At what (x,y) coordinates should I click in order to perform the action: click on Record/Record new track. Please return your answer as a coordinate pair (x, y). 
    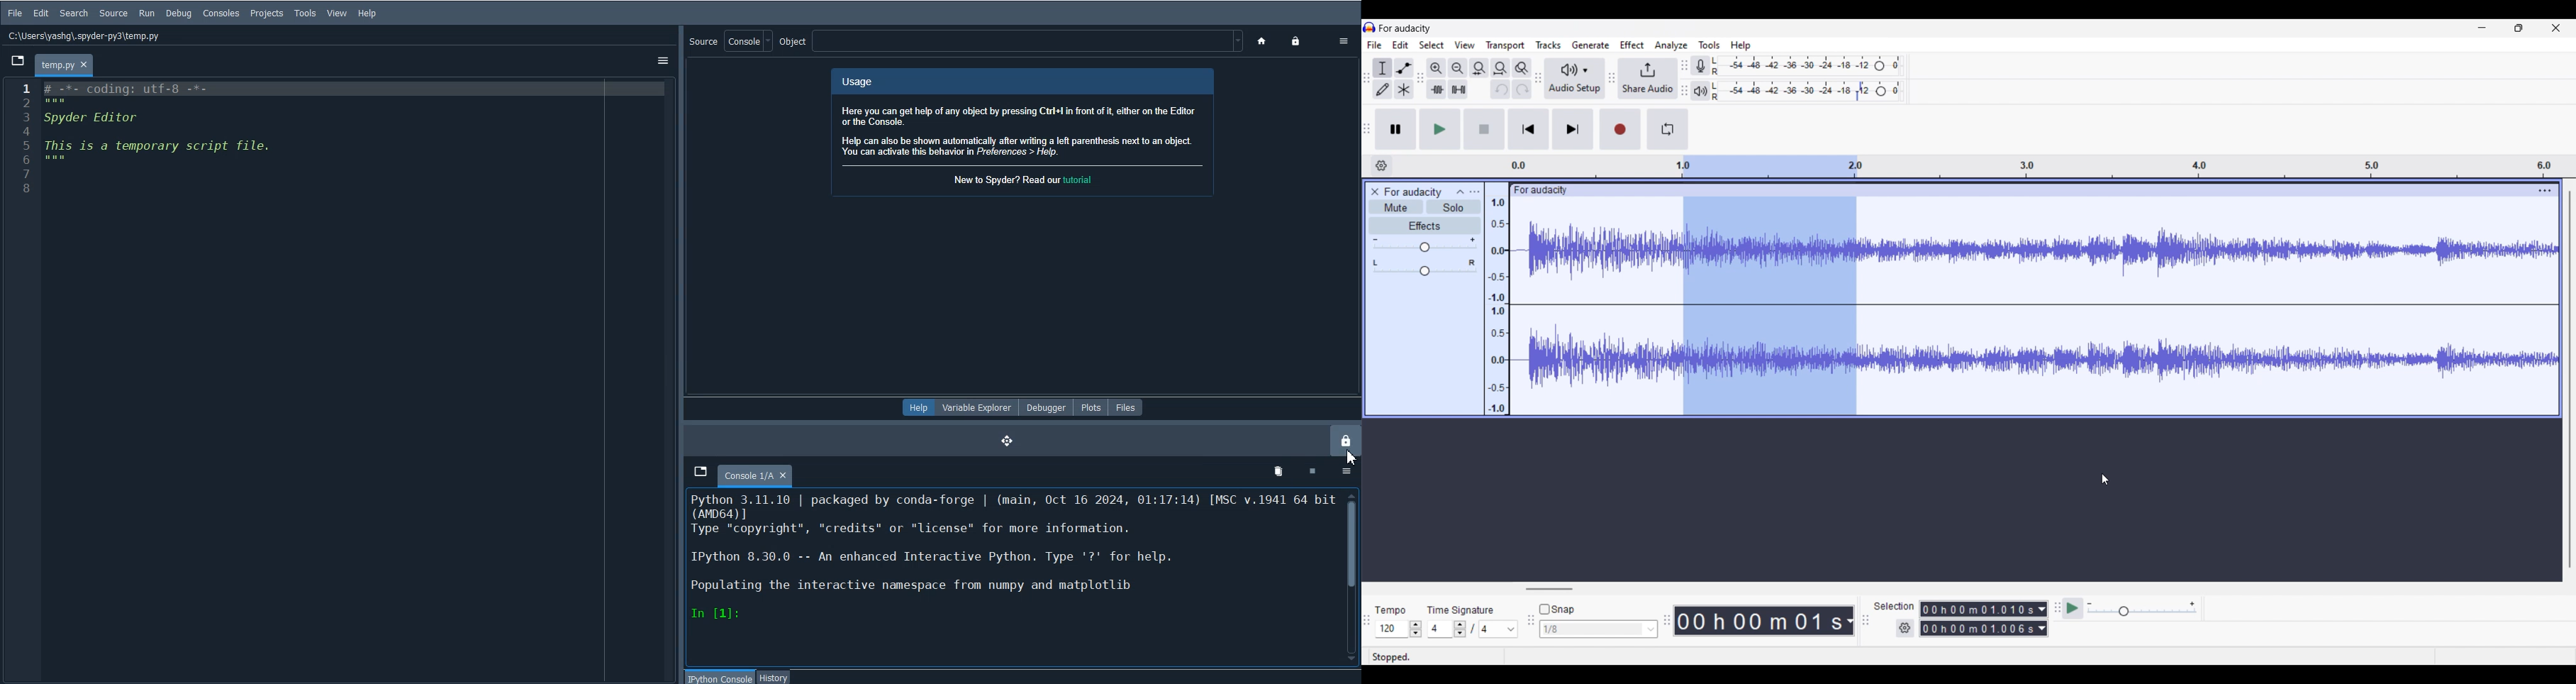
    Looking at the image, I should click on (1620, 129).